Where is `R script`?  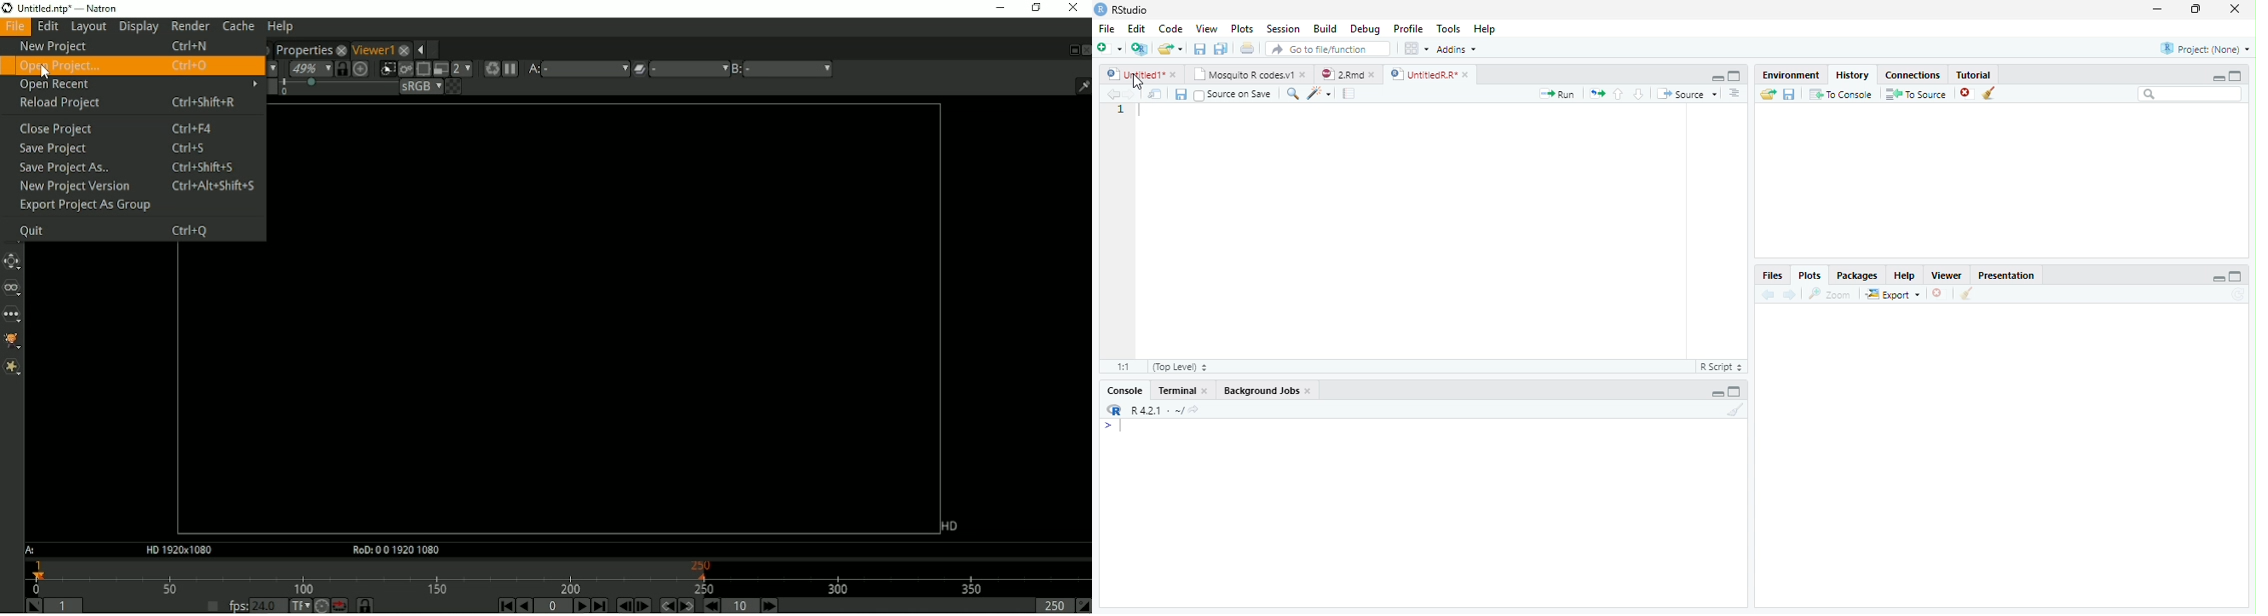
R script is located at coordinates (1721, 367).